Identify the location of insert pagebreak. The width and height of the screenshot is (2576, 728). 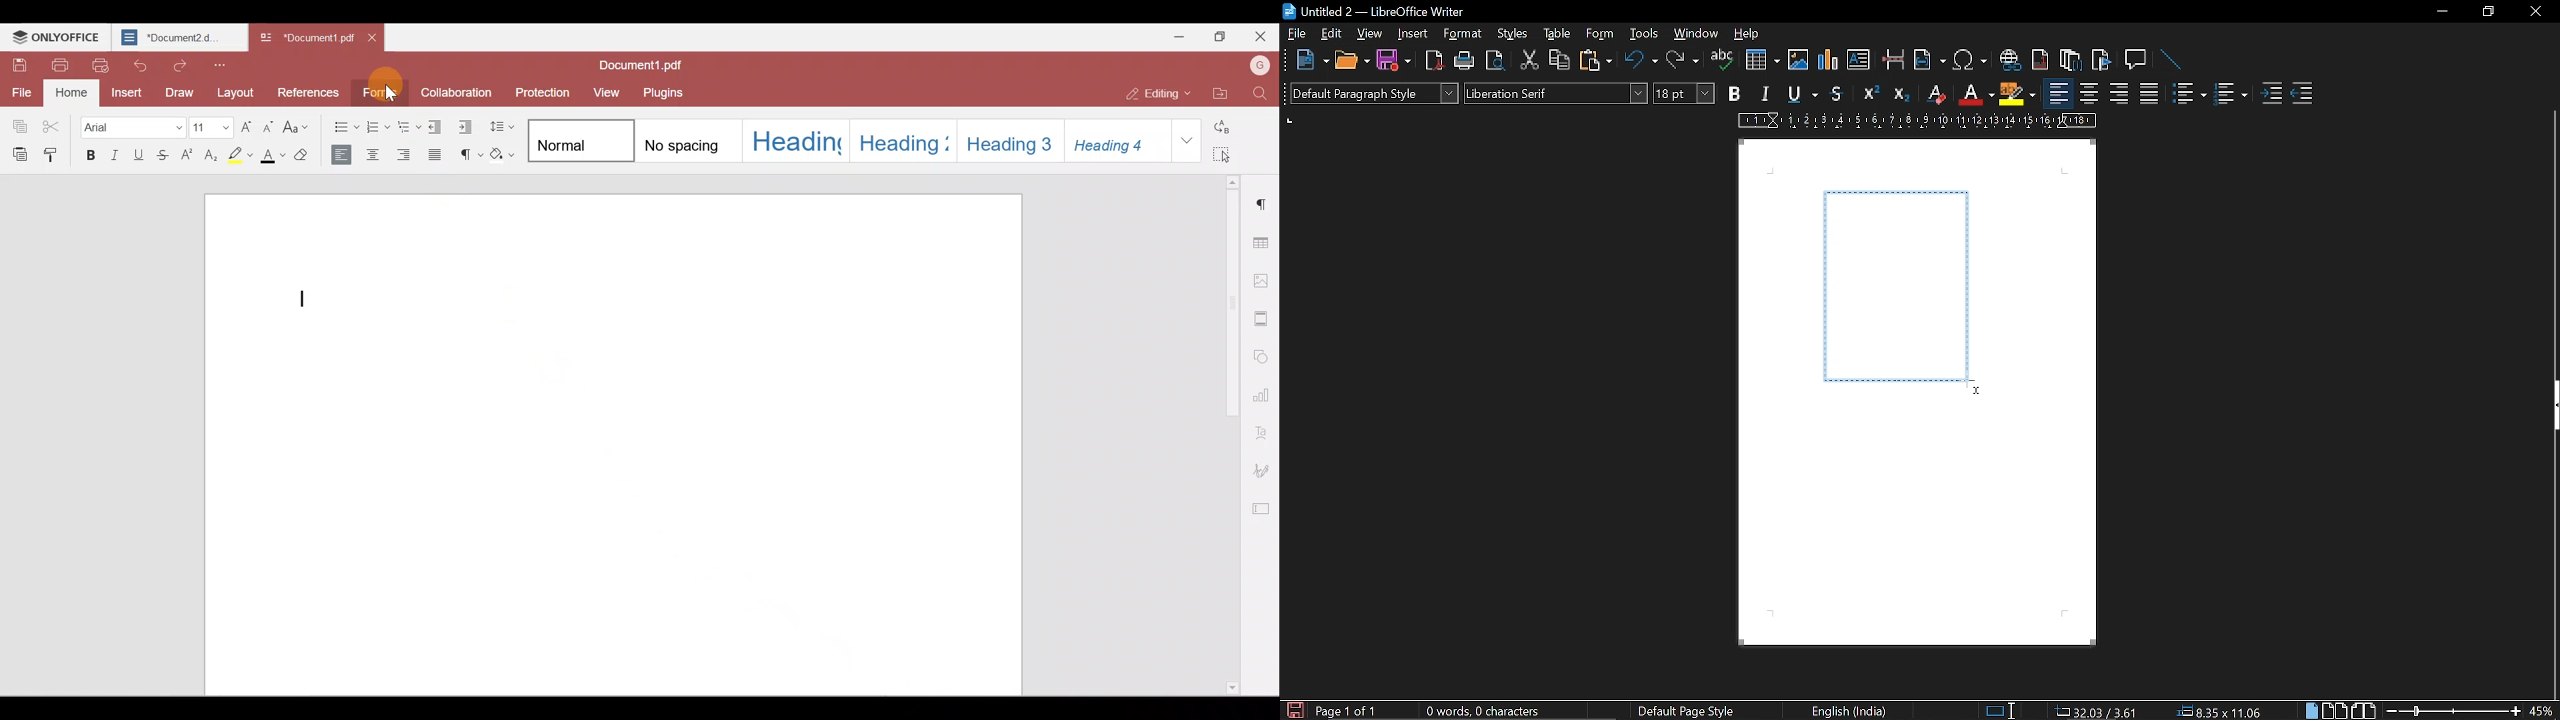
(1894, 62).